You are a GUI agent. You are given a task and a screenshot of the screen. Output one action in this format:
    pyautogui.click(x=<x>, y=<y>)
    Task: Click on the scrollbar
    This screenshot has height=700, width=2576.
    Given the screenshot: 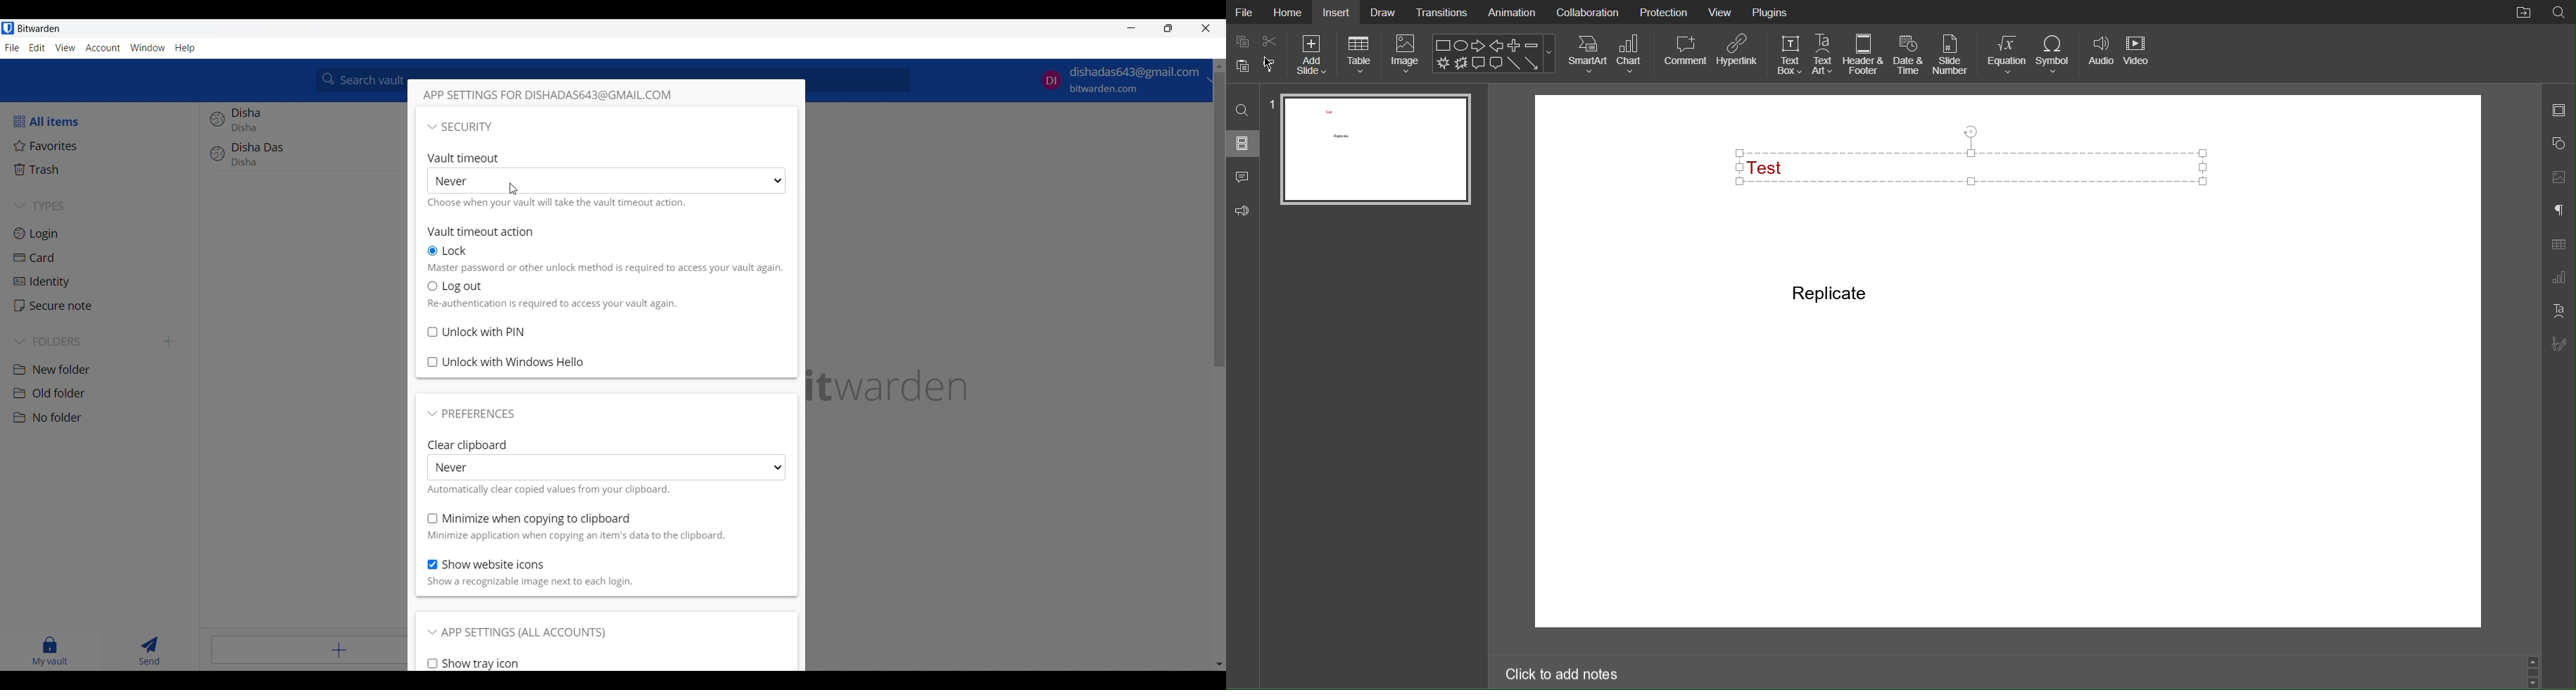 What is the action you would take?
    pyautogui.click(x=1219, y=221)
    